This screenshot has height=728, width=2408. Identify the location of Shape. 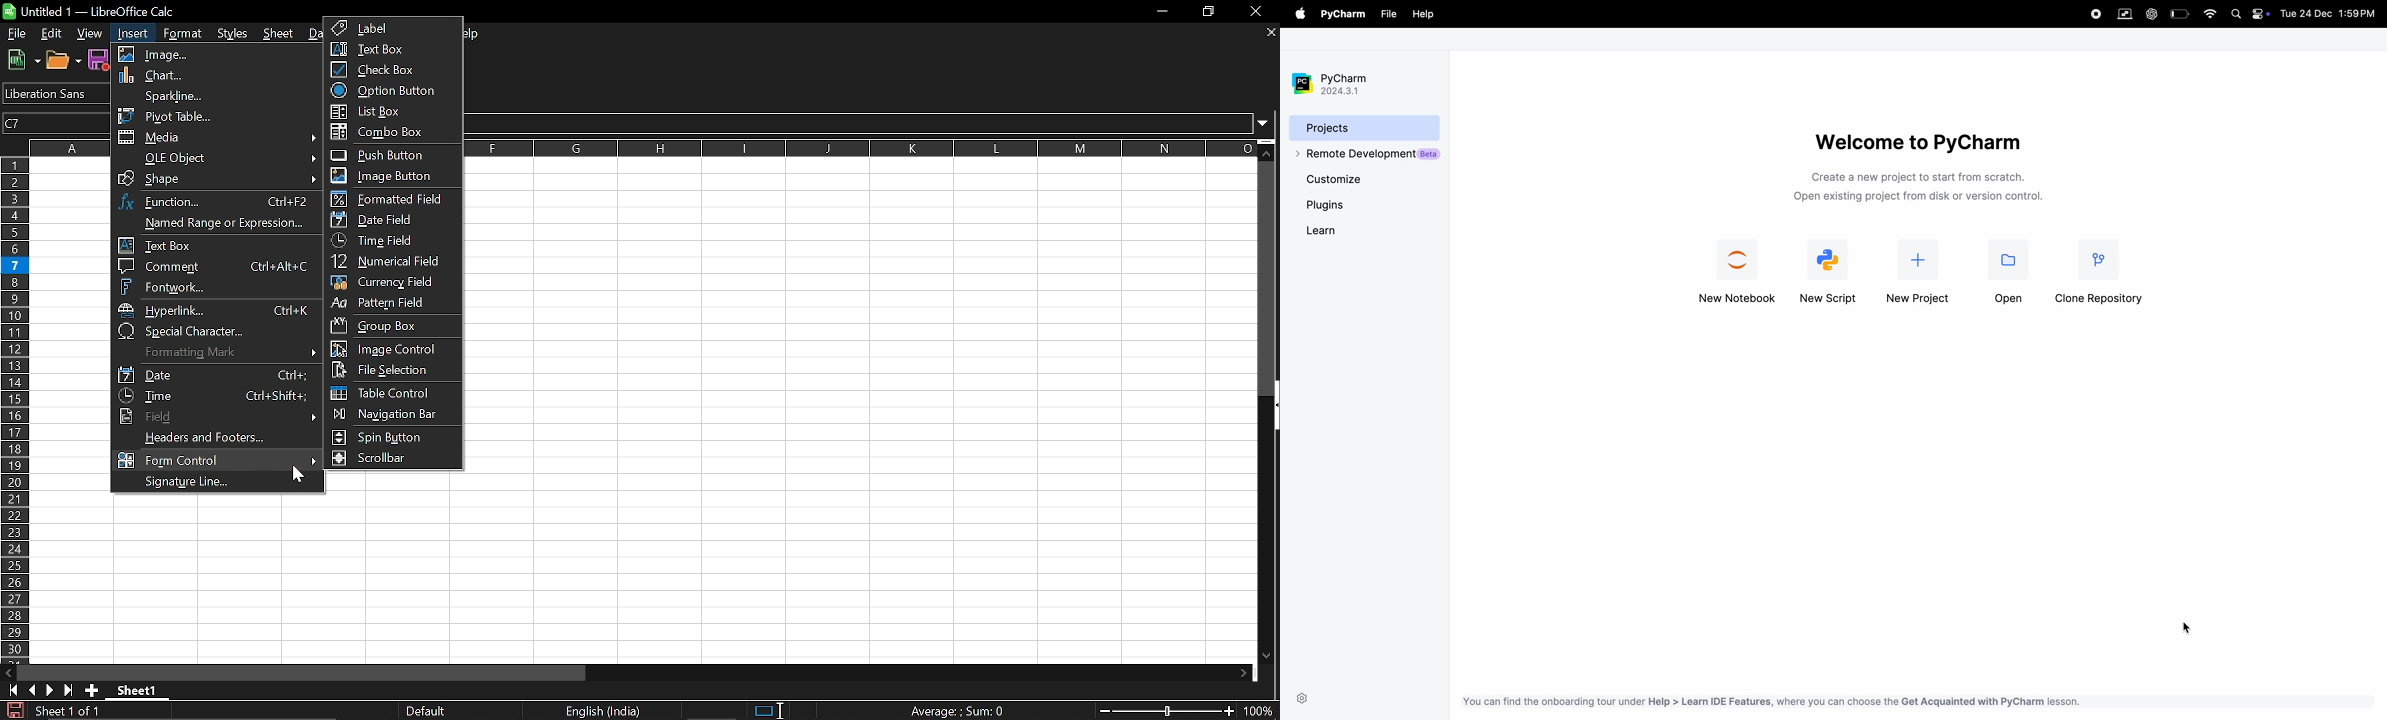
(218, 179).